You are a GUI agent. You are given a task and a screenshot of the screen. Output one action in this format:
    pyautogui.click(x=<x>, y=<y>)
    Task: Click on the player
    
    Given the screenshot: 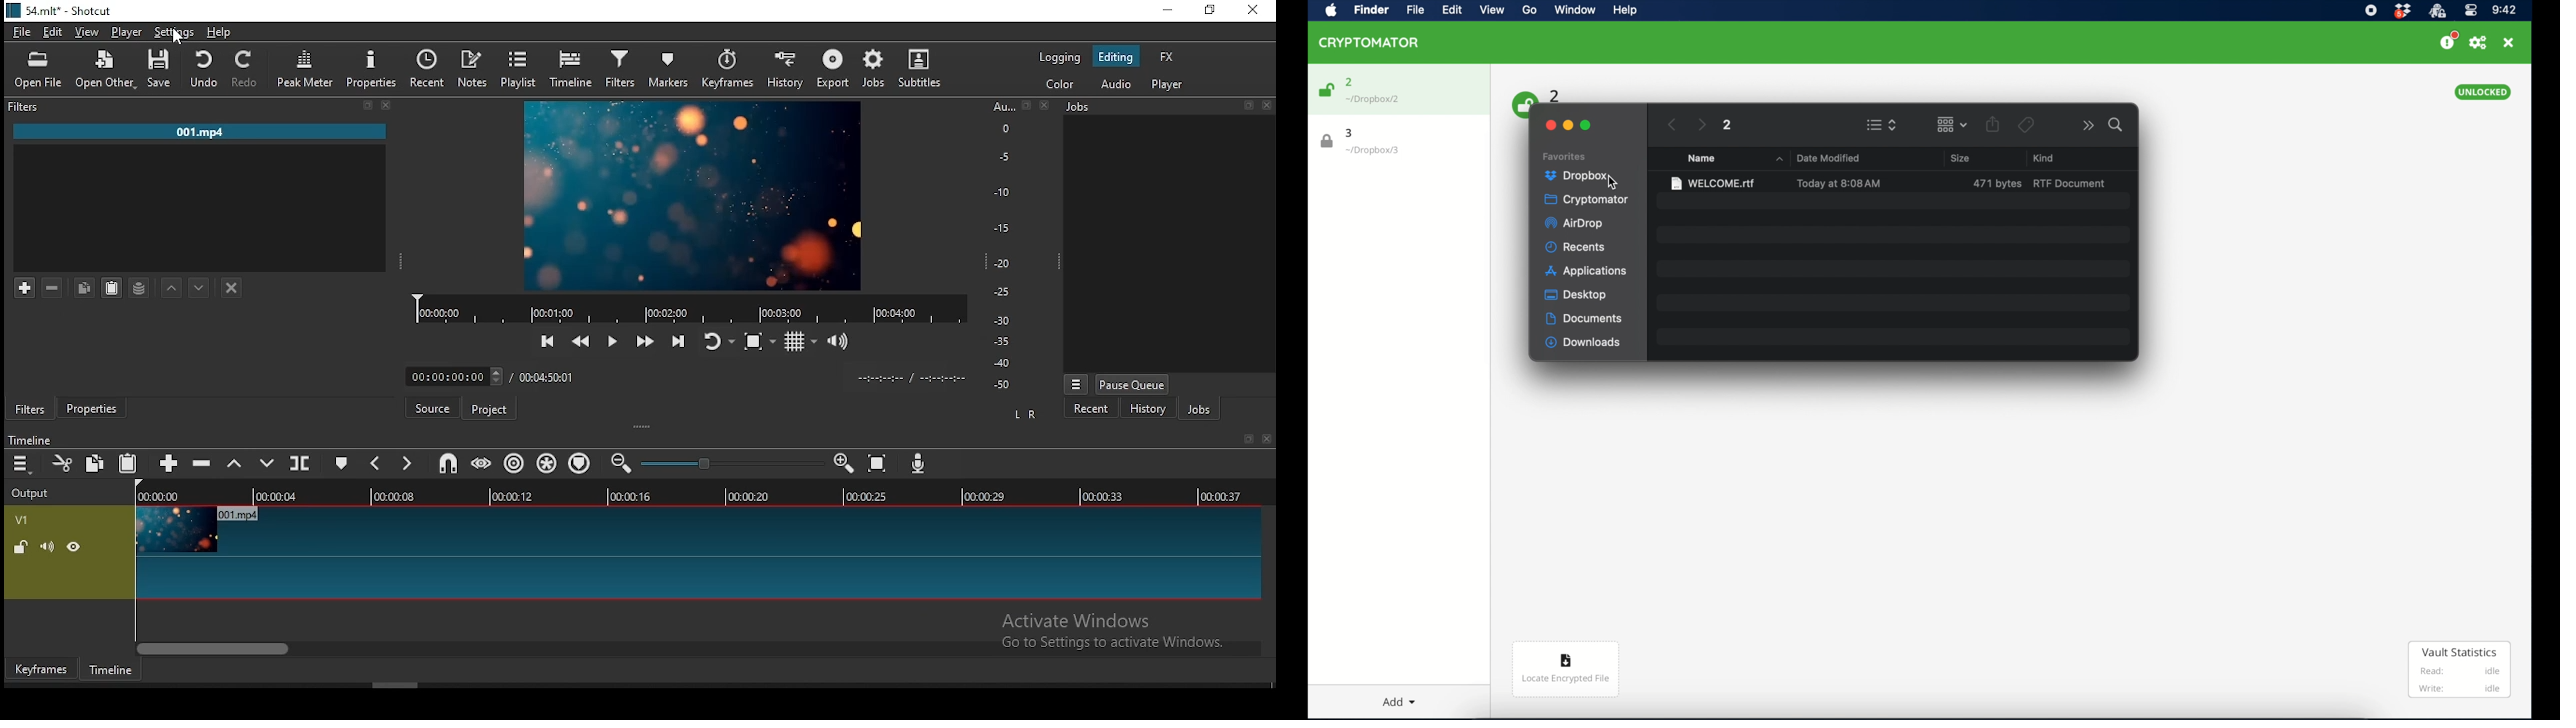 What is the action you would take?
    pyautogui.click(x=1170, y=85)
    